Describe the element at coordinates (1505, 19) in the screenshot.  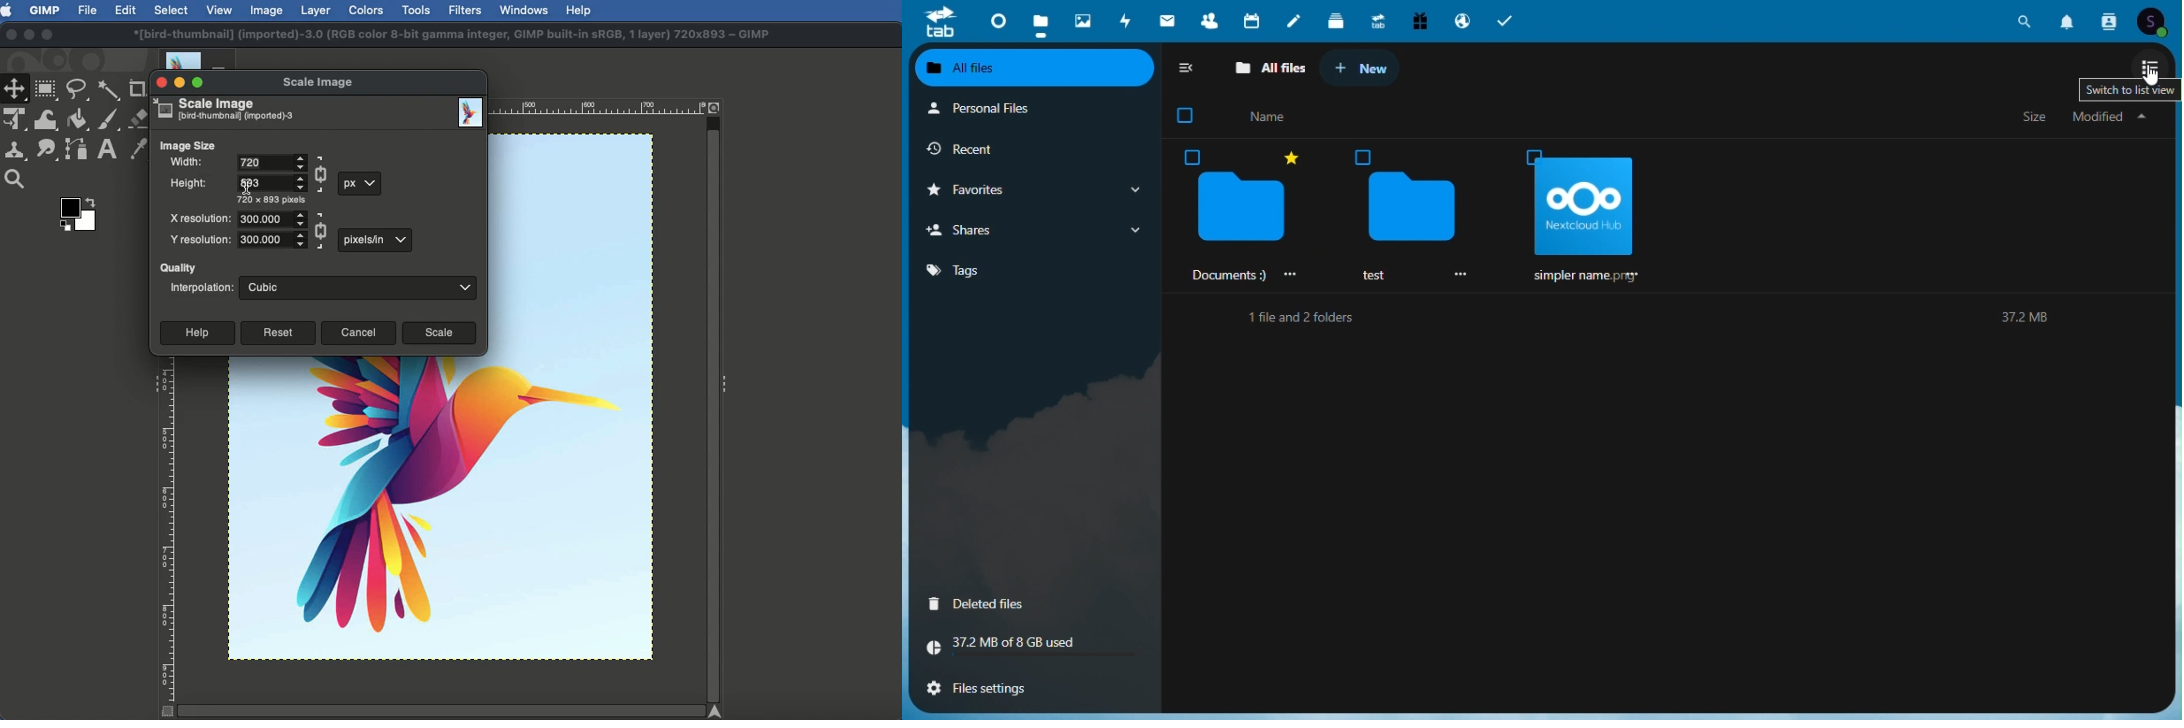
I see `tasks` at that location.